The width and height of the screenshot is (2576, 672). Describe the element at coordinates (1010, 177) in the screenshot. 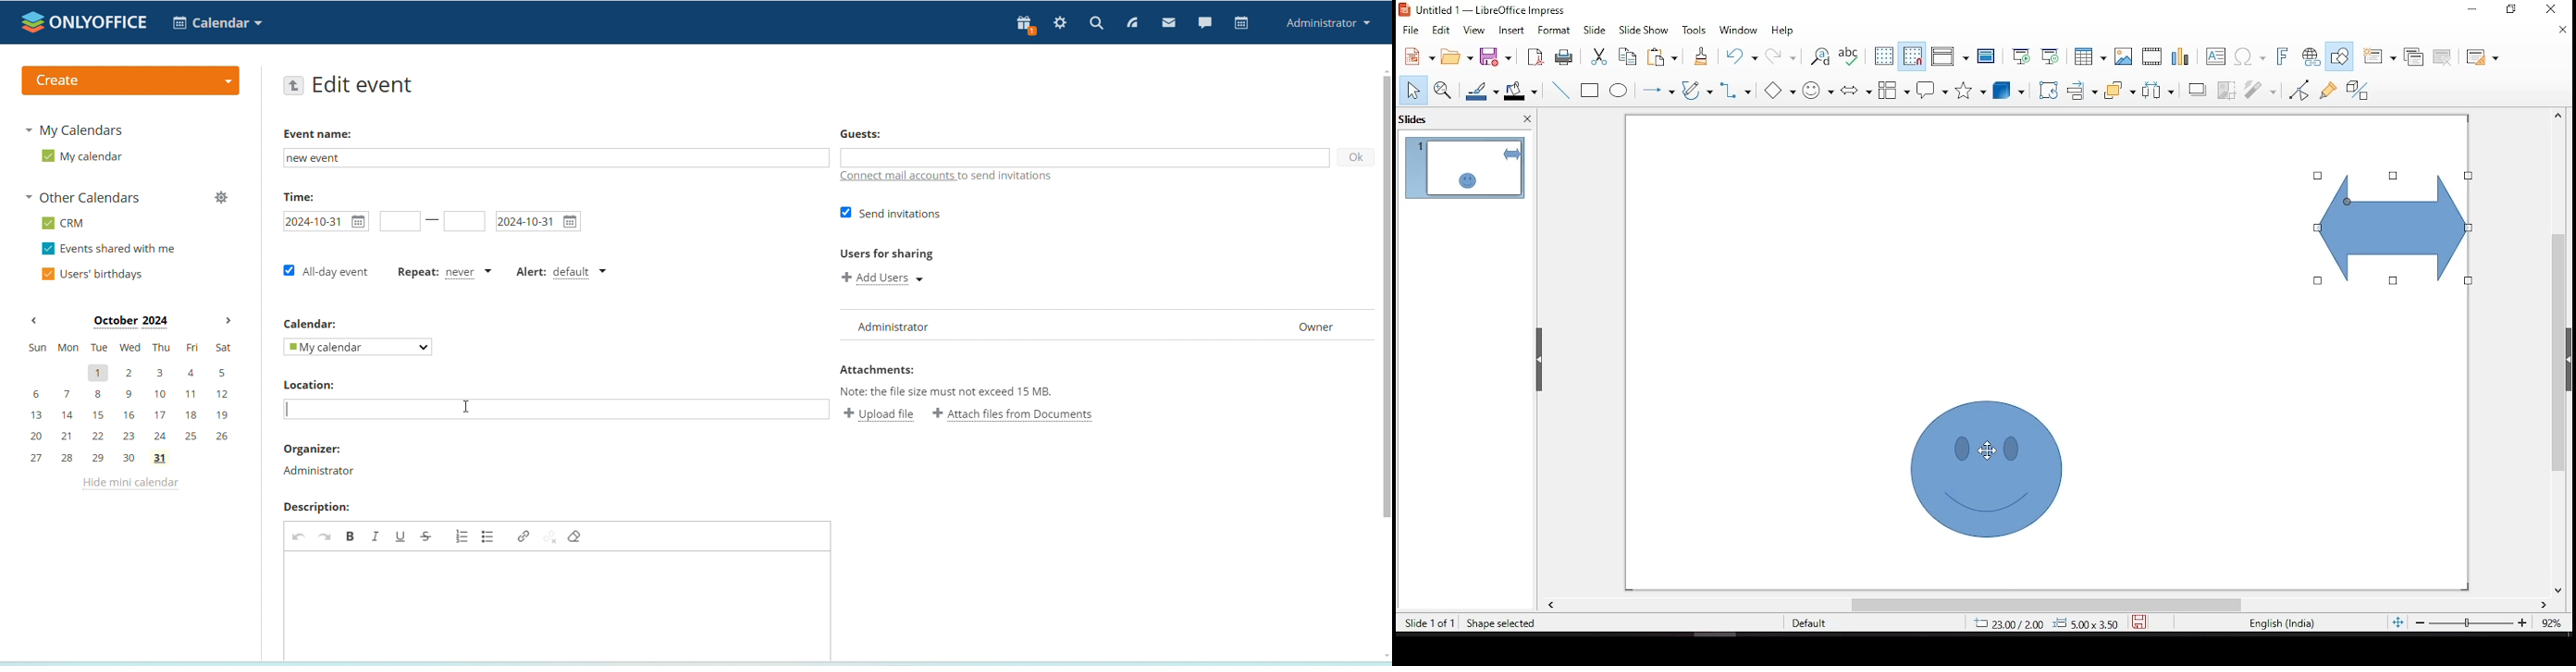

I see `text` at that location.